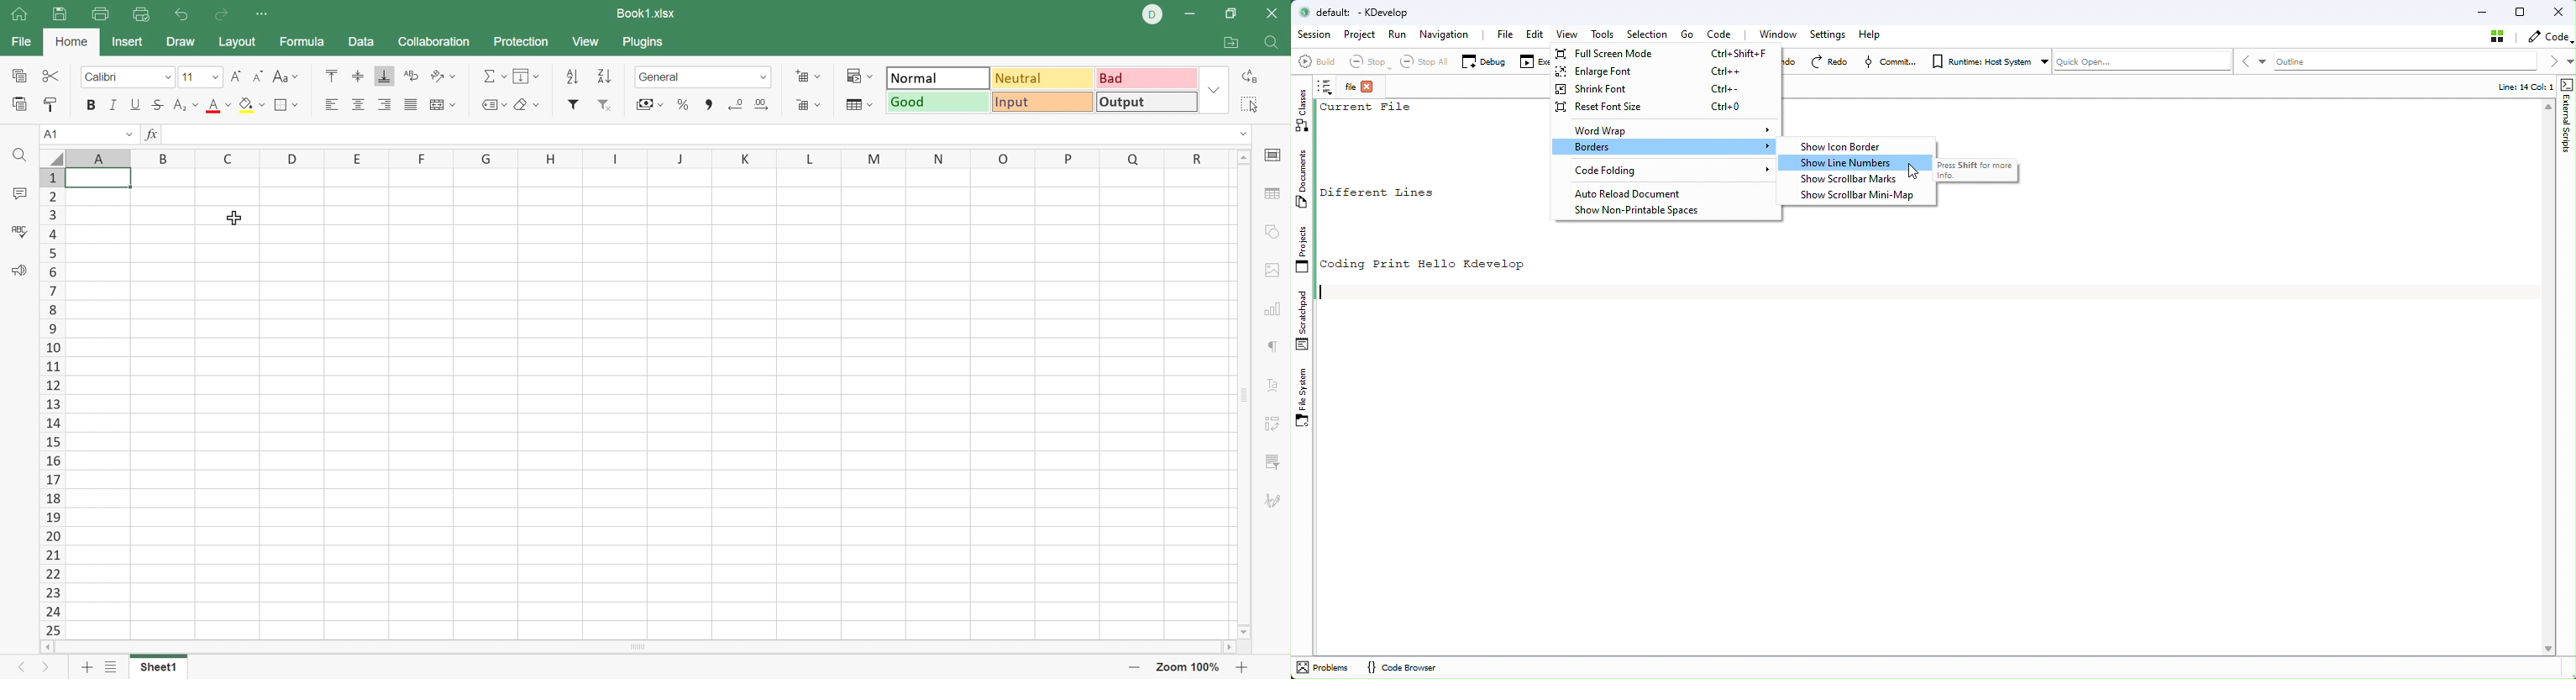  What do you see at coordinates (20, 42) in the screenshot?
I see `File` at bounding box center [20, 42].